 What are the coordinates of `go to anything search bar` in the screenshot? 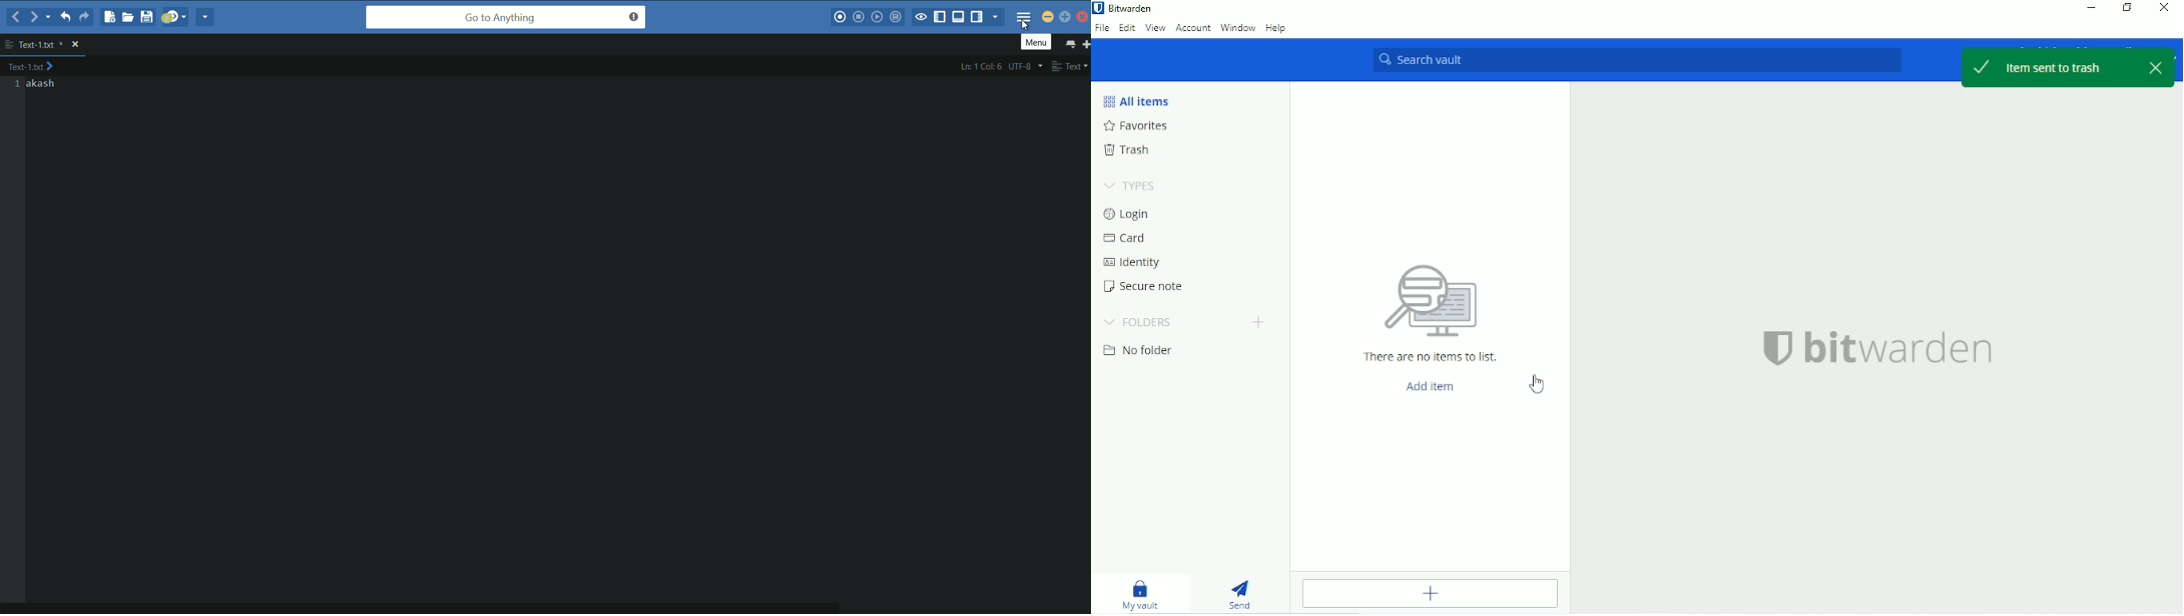 It's located at (506, 17).